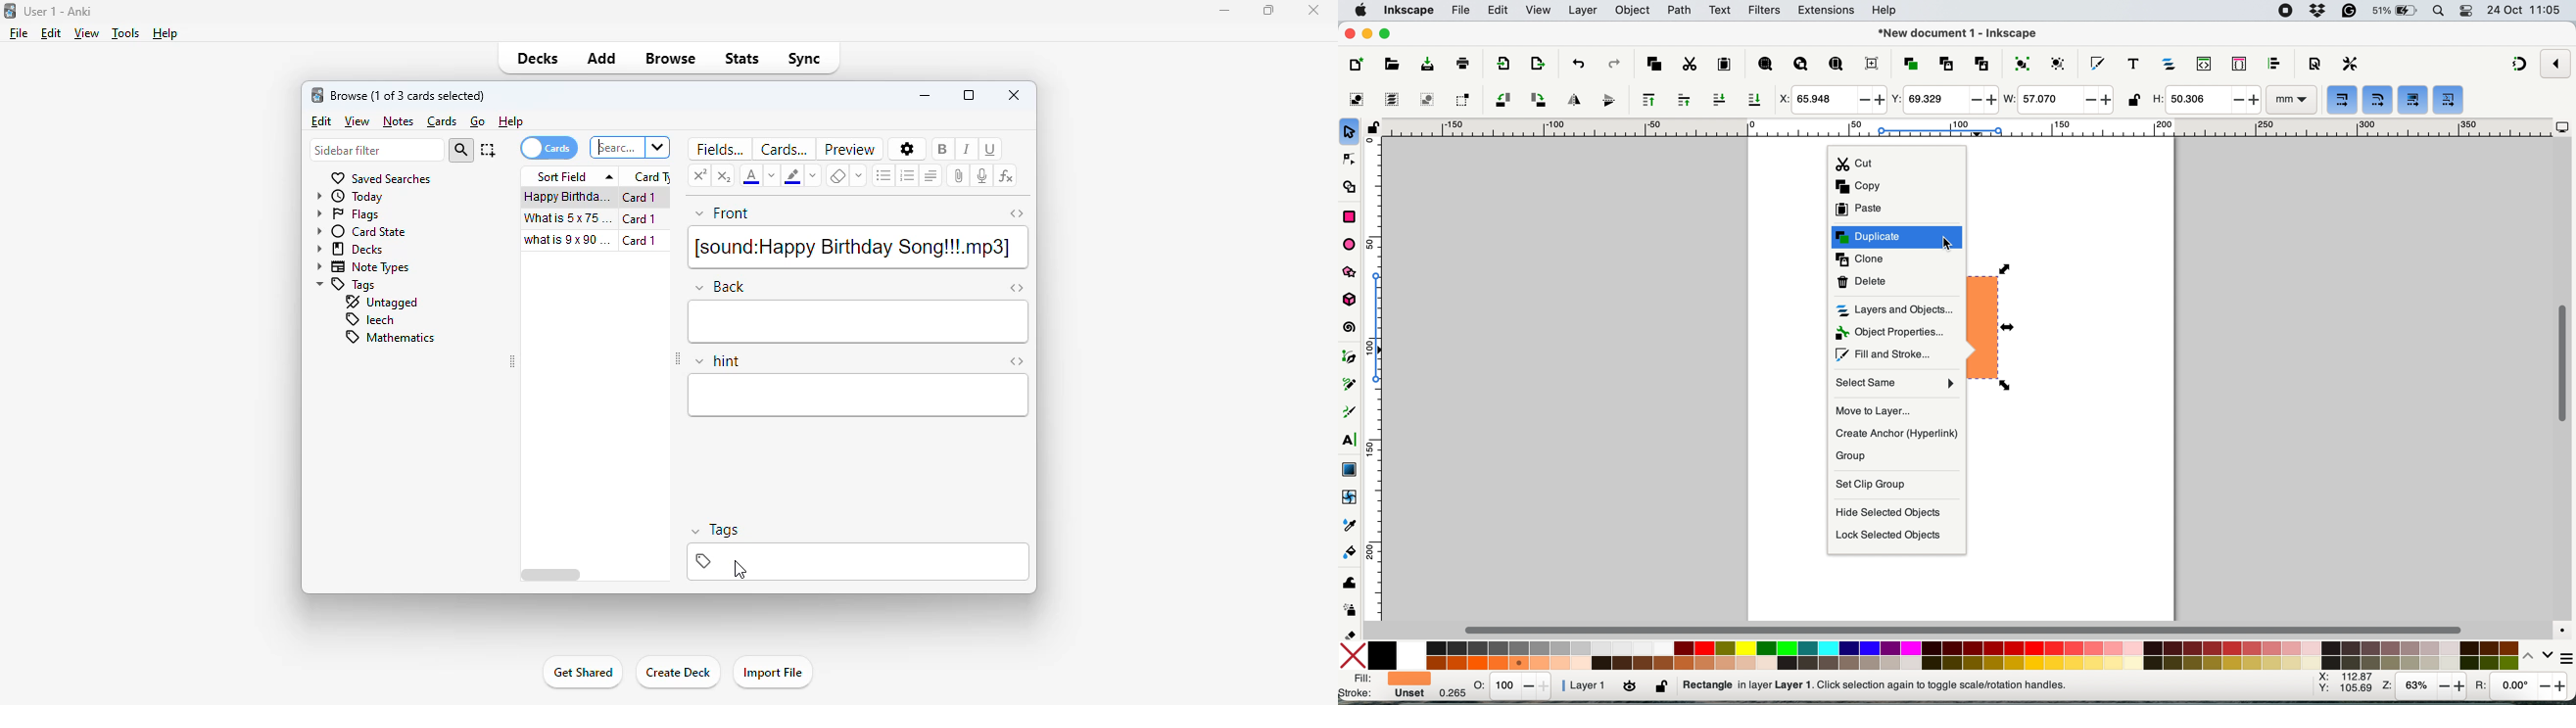 The image size is (2576, 728). I want to click on tags, so click(857, 559).